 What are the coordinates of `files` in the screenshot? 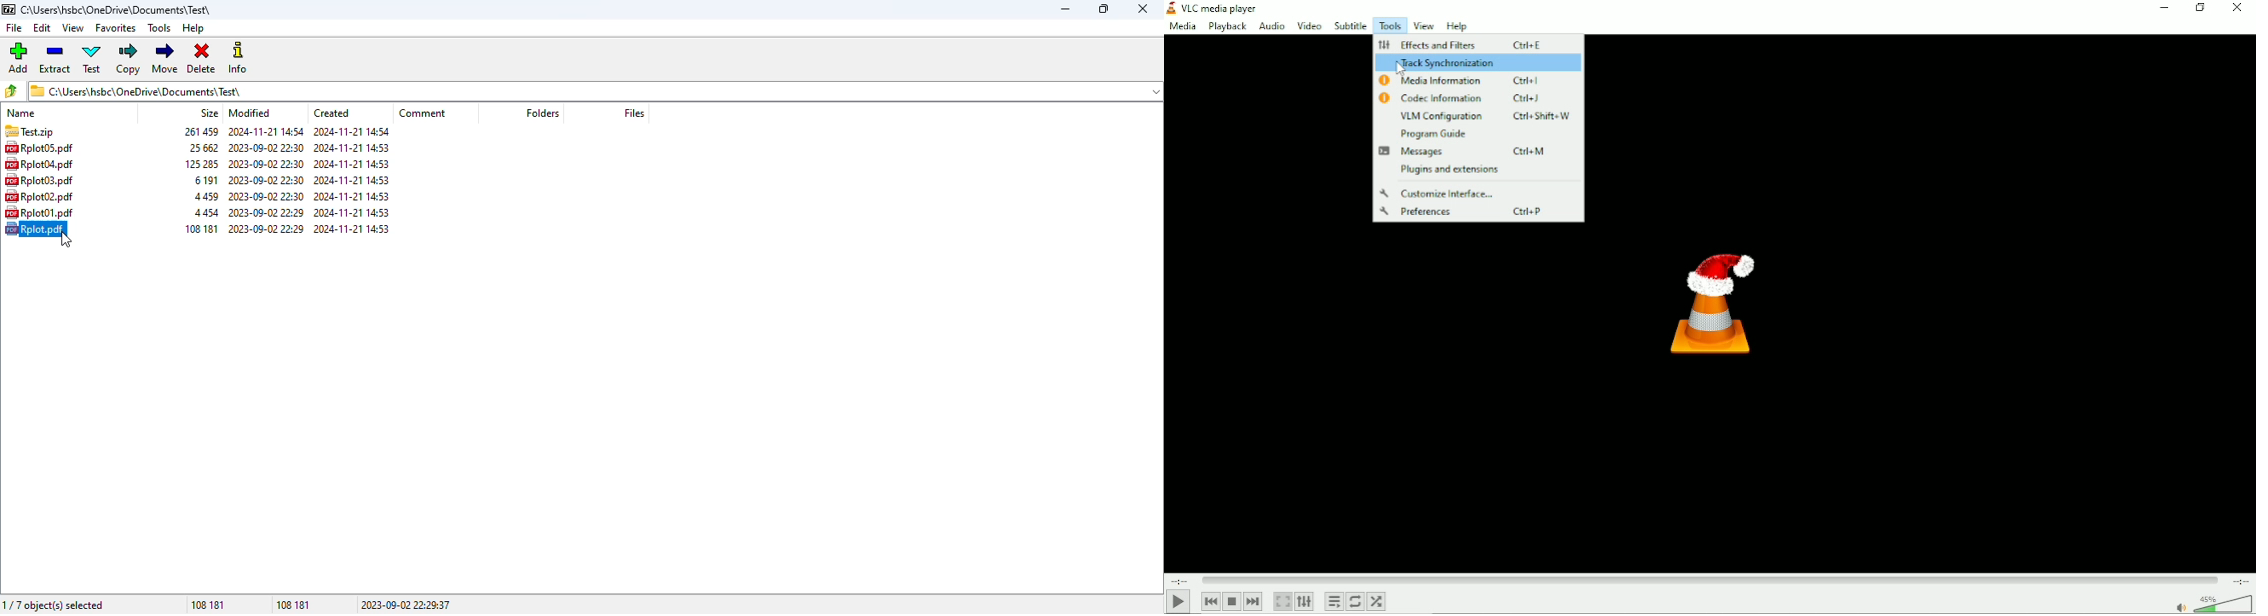 It's located at (634, 113).